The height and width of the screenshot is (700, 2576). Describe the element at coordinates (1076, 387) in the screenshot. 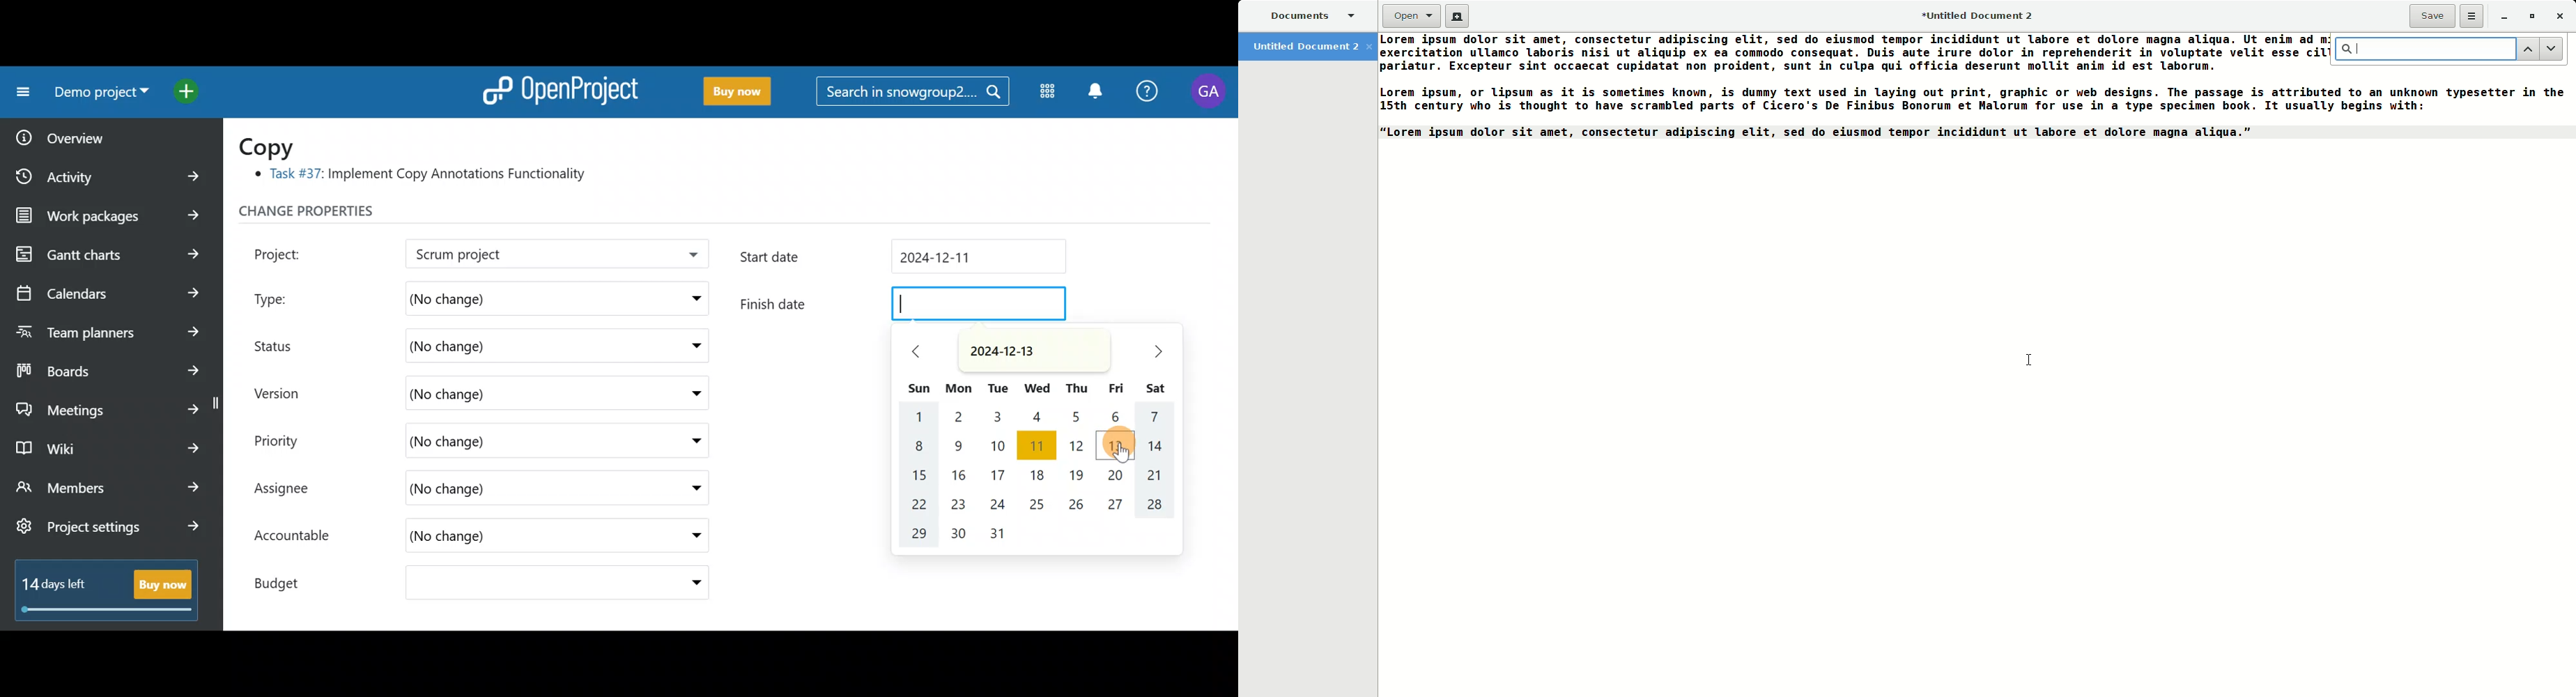

I see `Thu` at that location.